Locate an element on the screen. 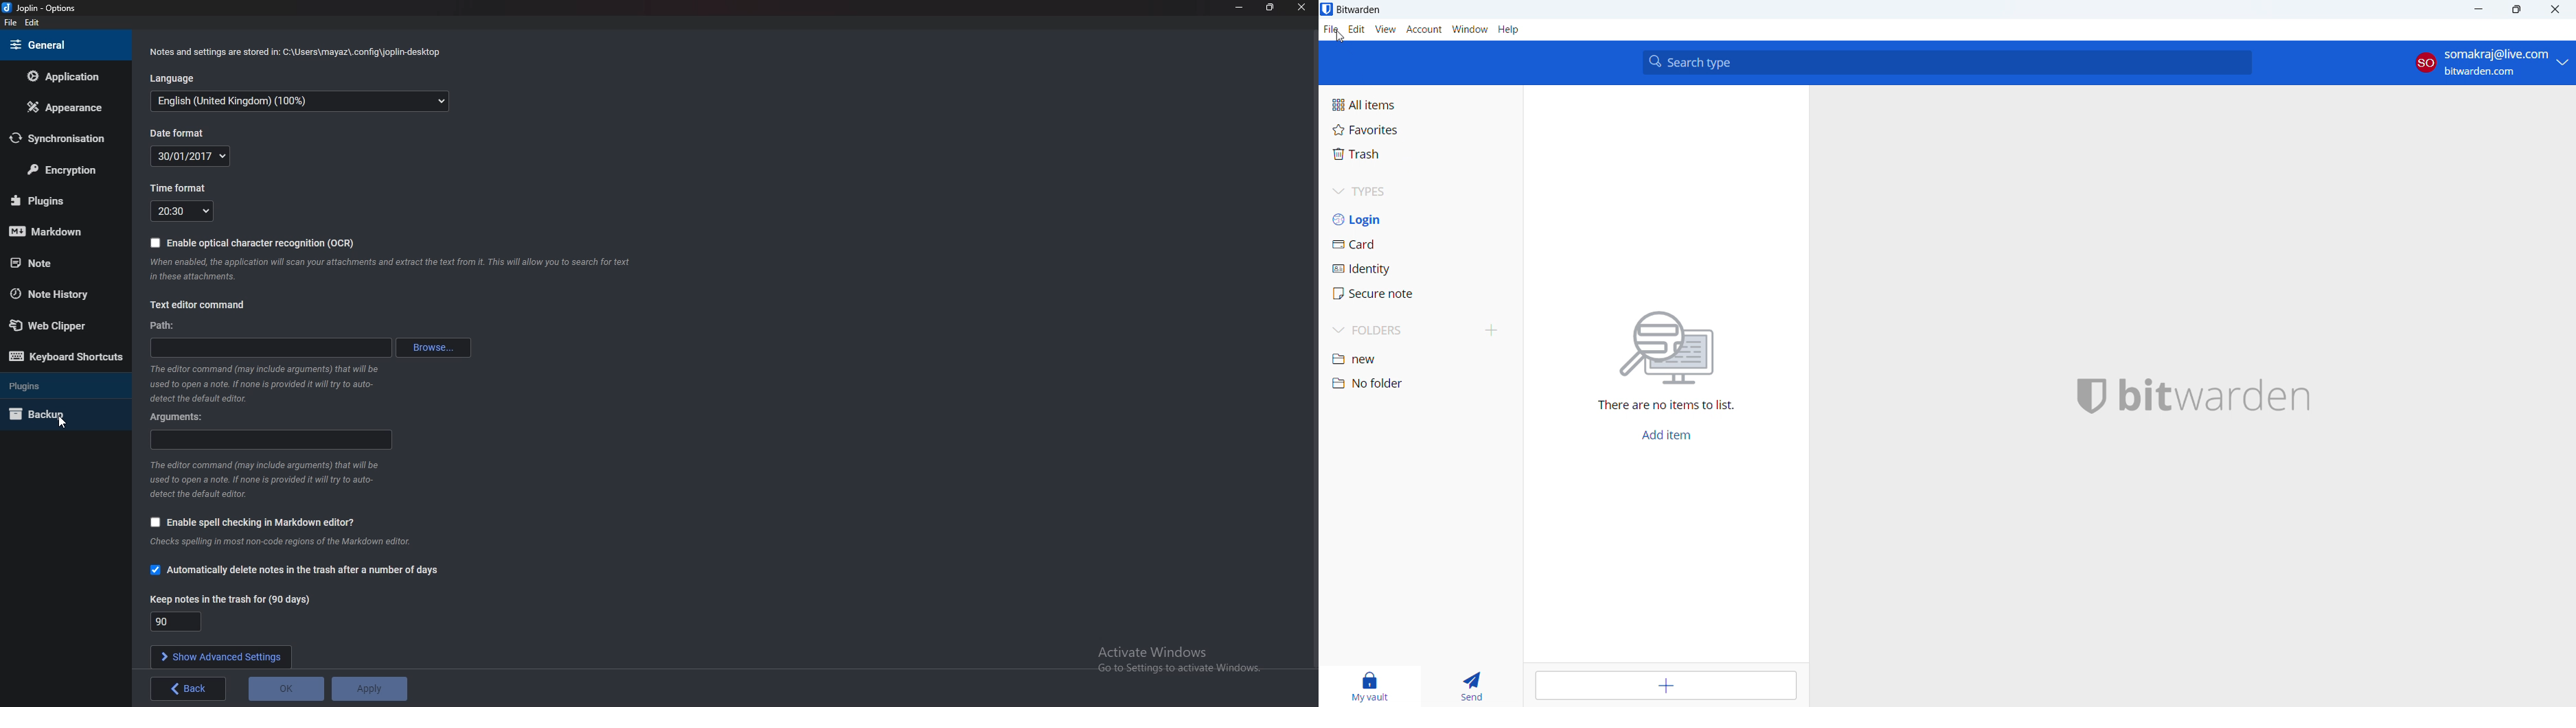 Image resolution: width=2576 pixels, height=728 pixels. Language is located at coordinates (301, 102).